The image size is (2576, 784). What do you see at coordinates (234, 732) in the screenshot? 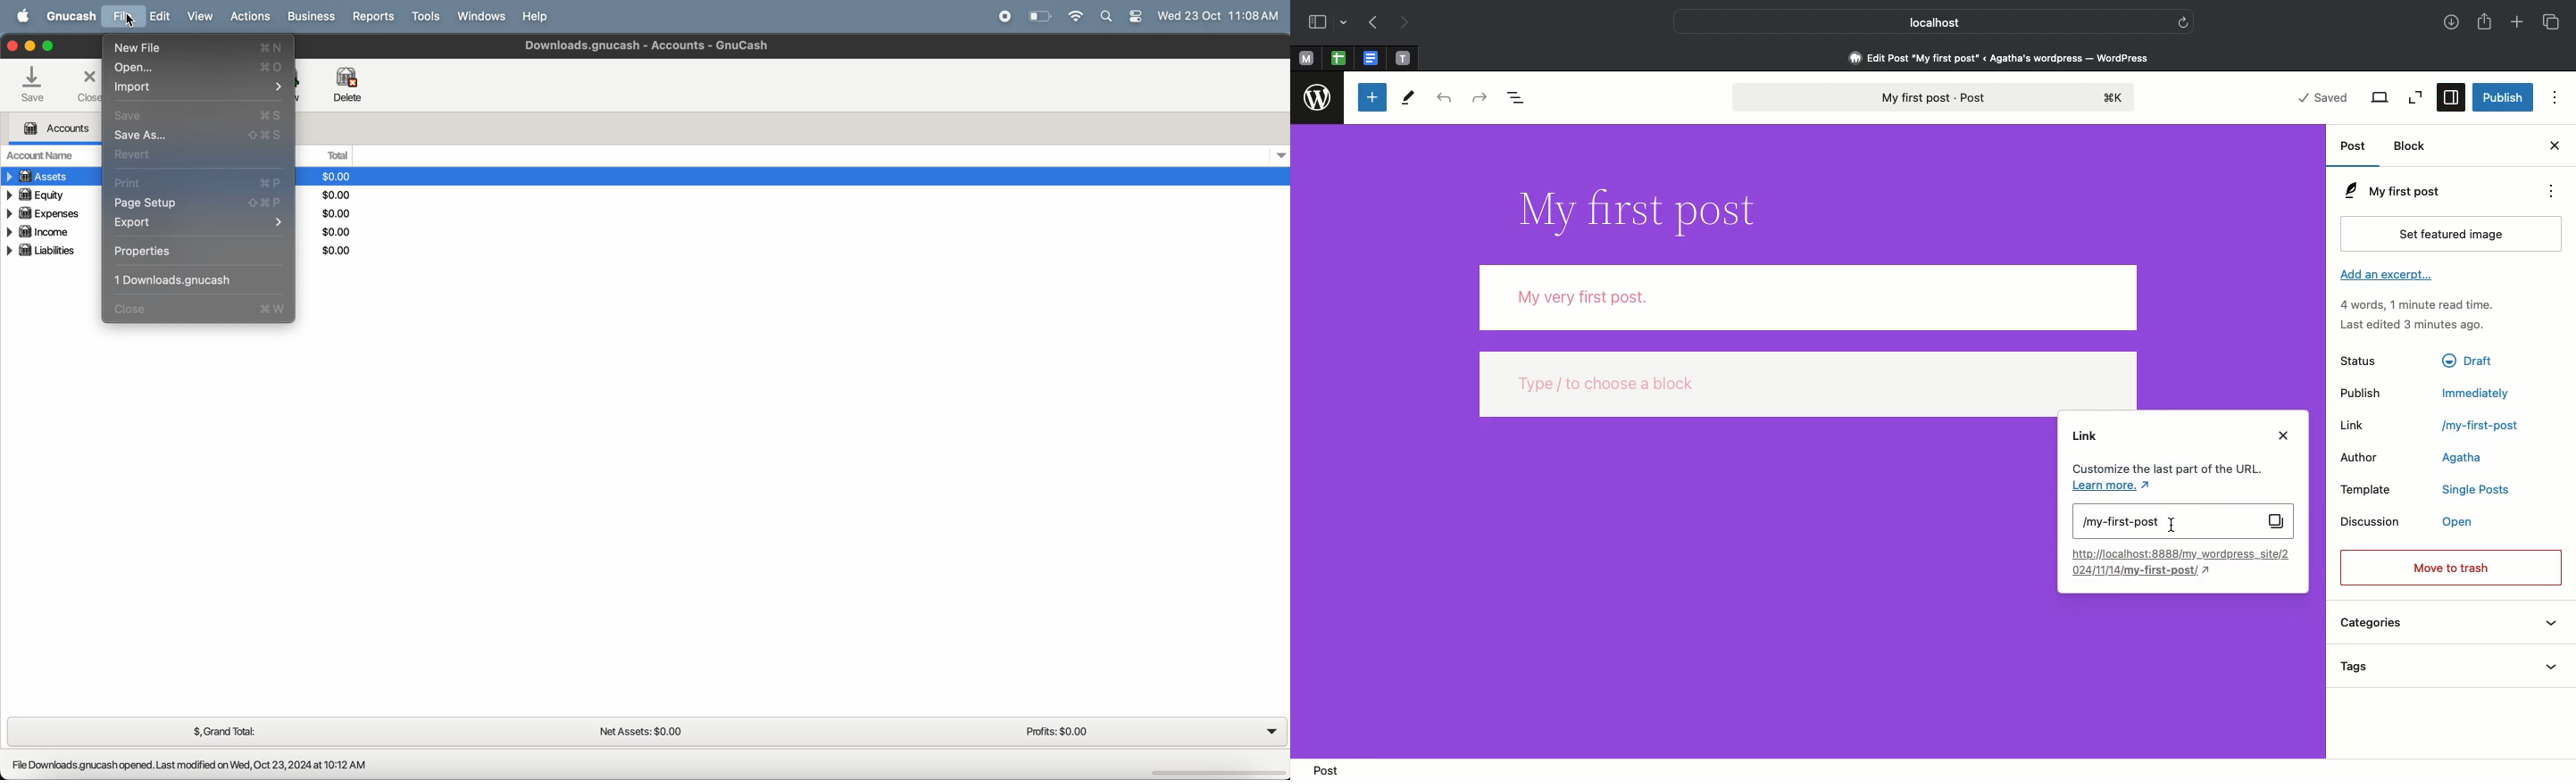
I see `grand total` at bounding box center [234, 732].